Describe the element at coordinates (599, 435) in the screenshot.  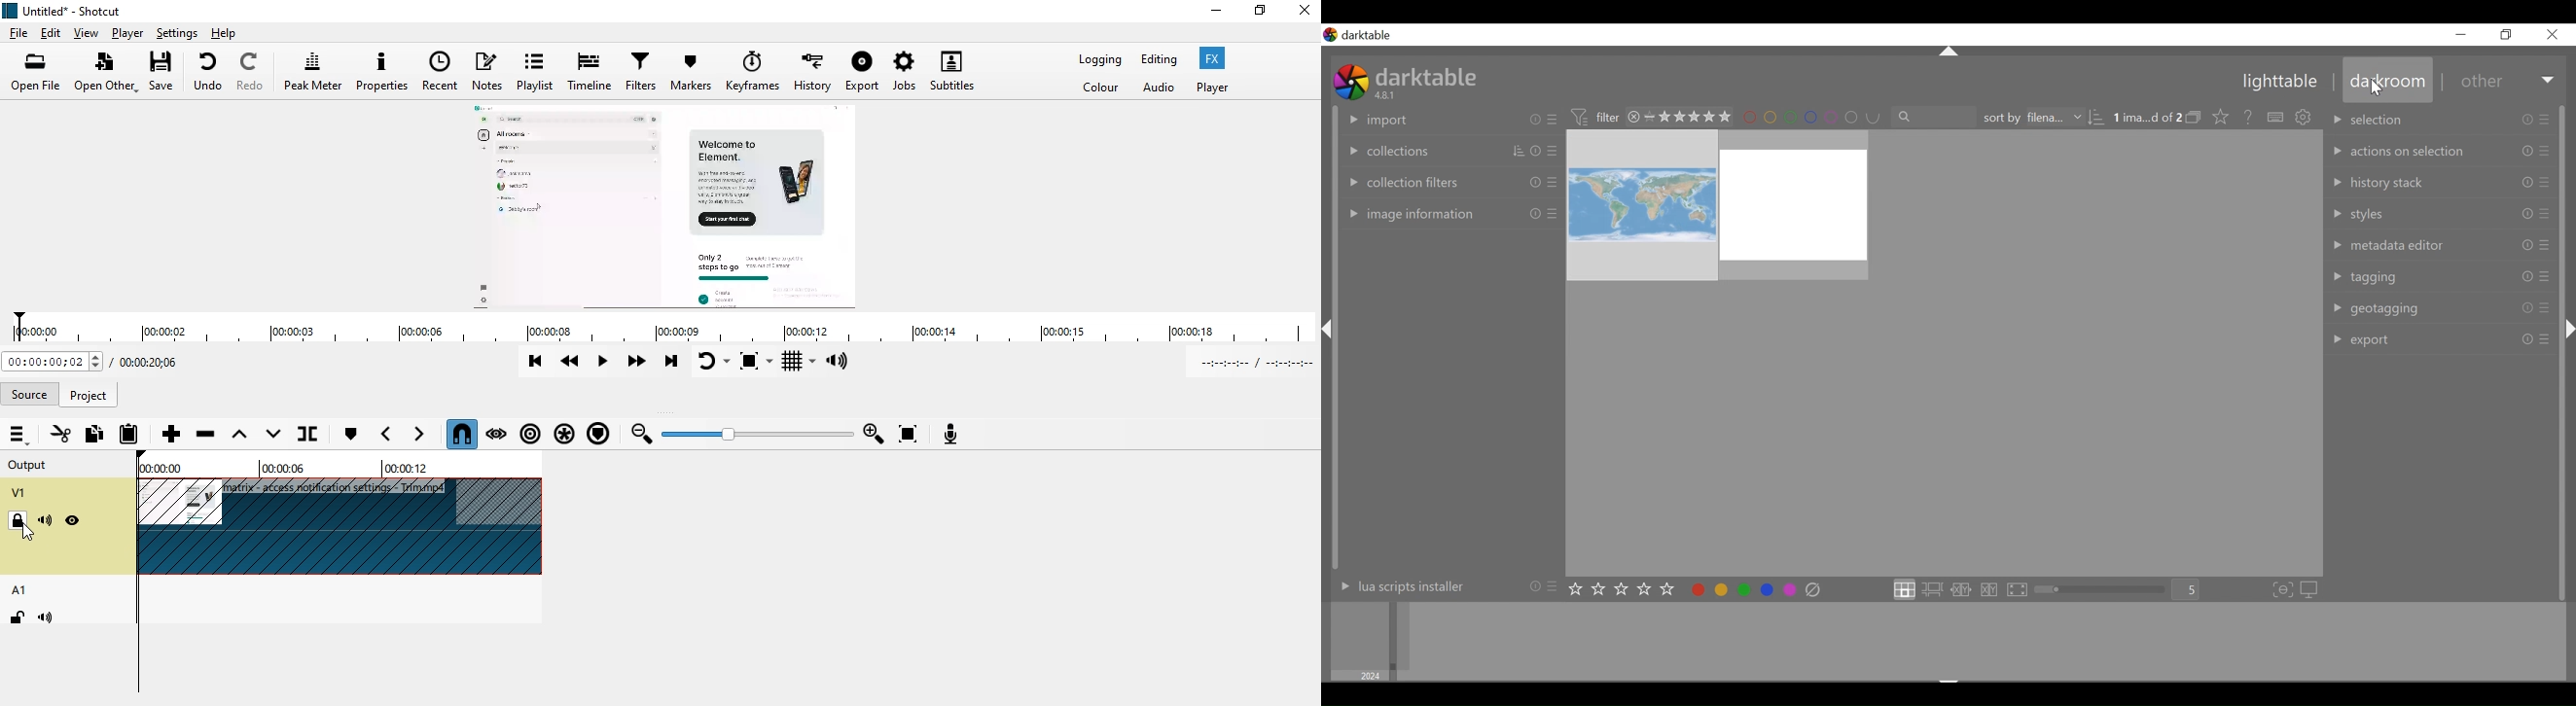
I see `ripple markers` at that location.